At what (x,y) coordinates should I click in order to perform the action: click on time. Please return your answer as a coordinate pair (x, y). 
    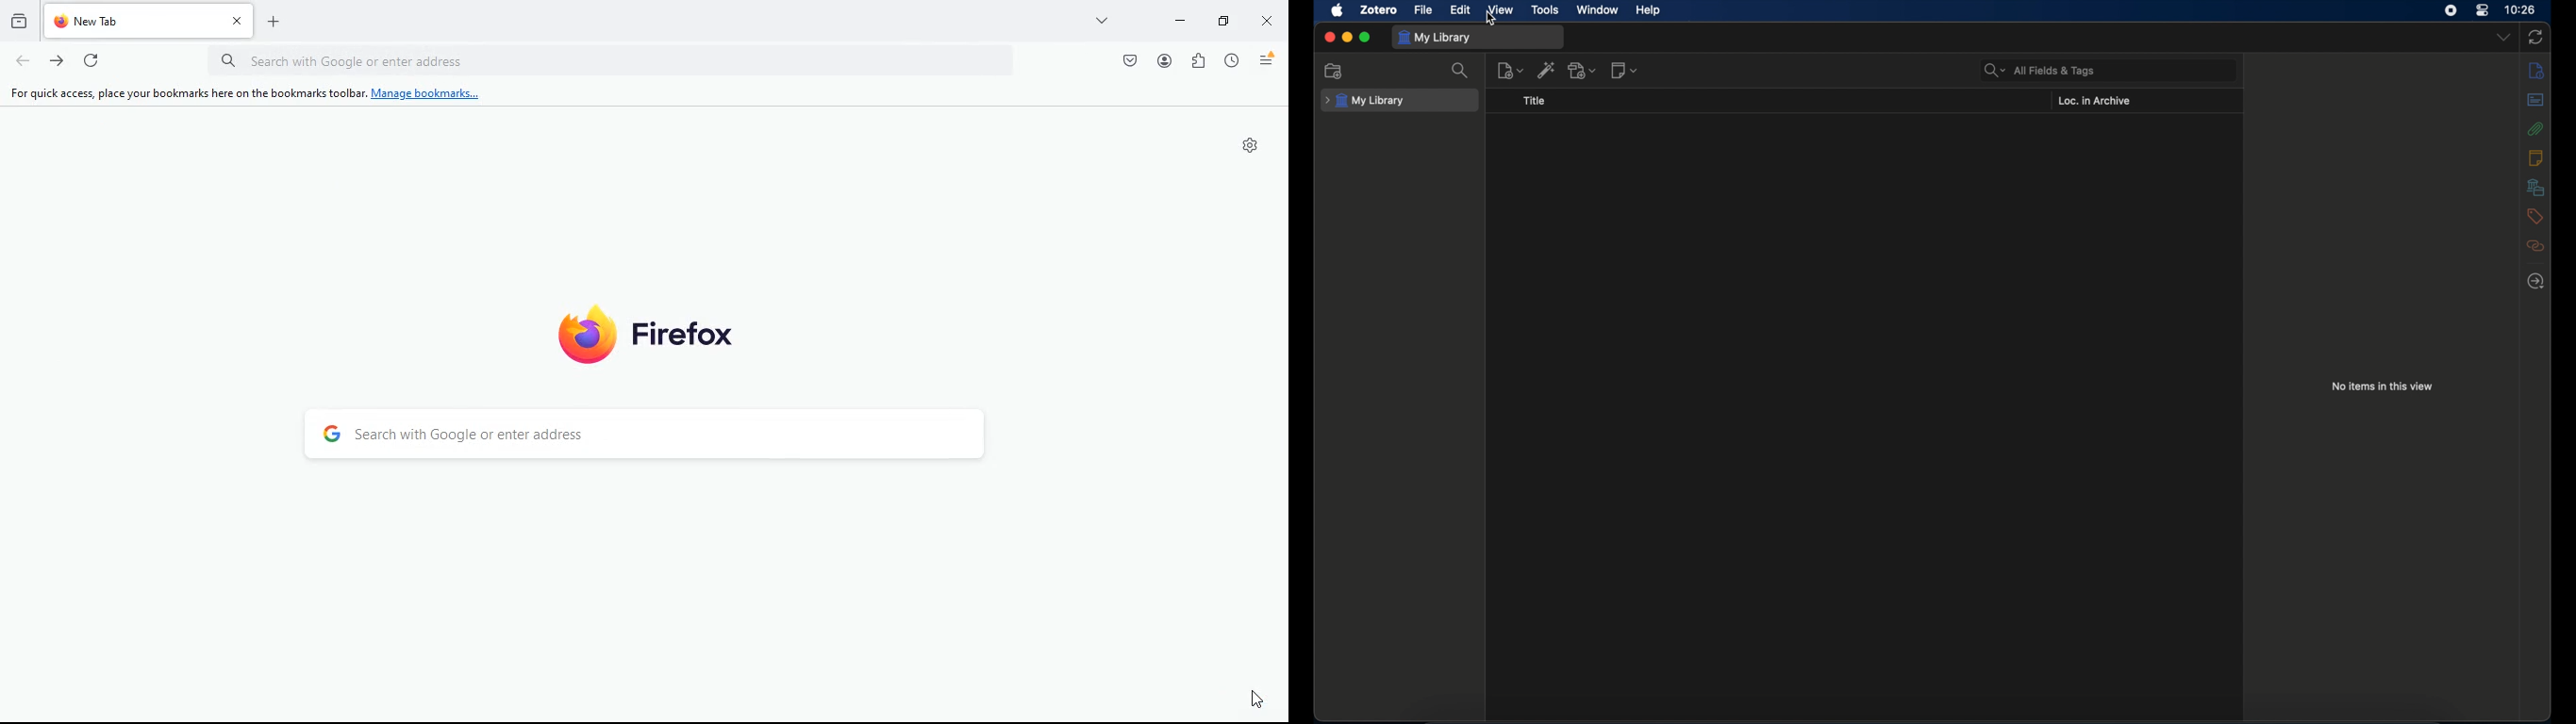
    Looking at the image, I should click on (2521, 9).